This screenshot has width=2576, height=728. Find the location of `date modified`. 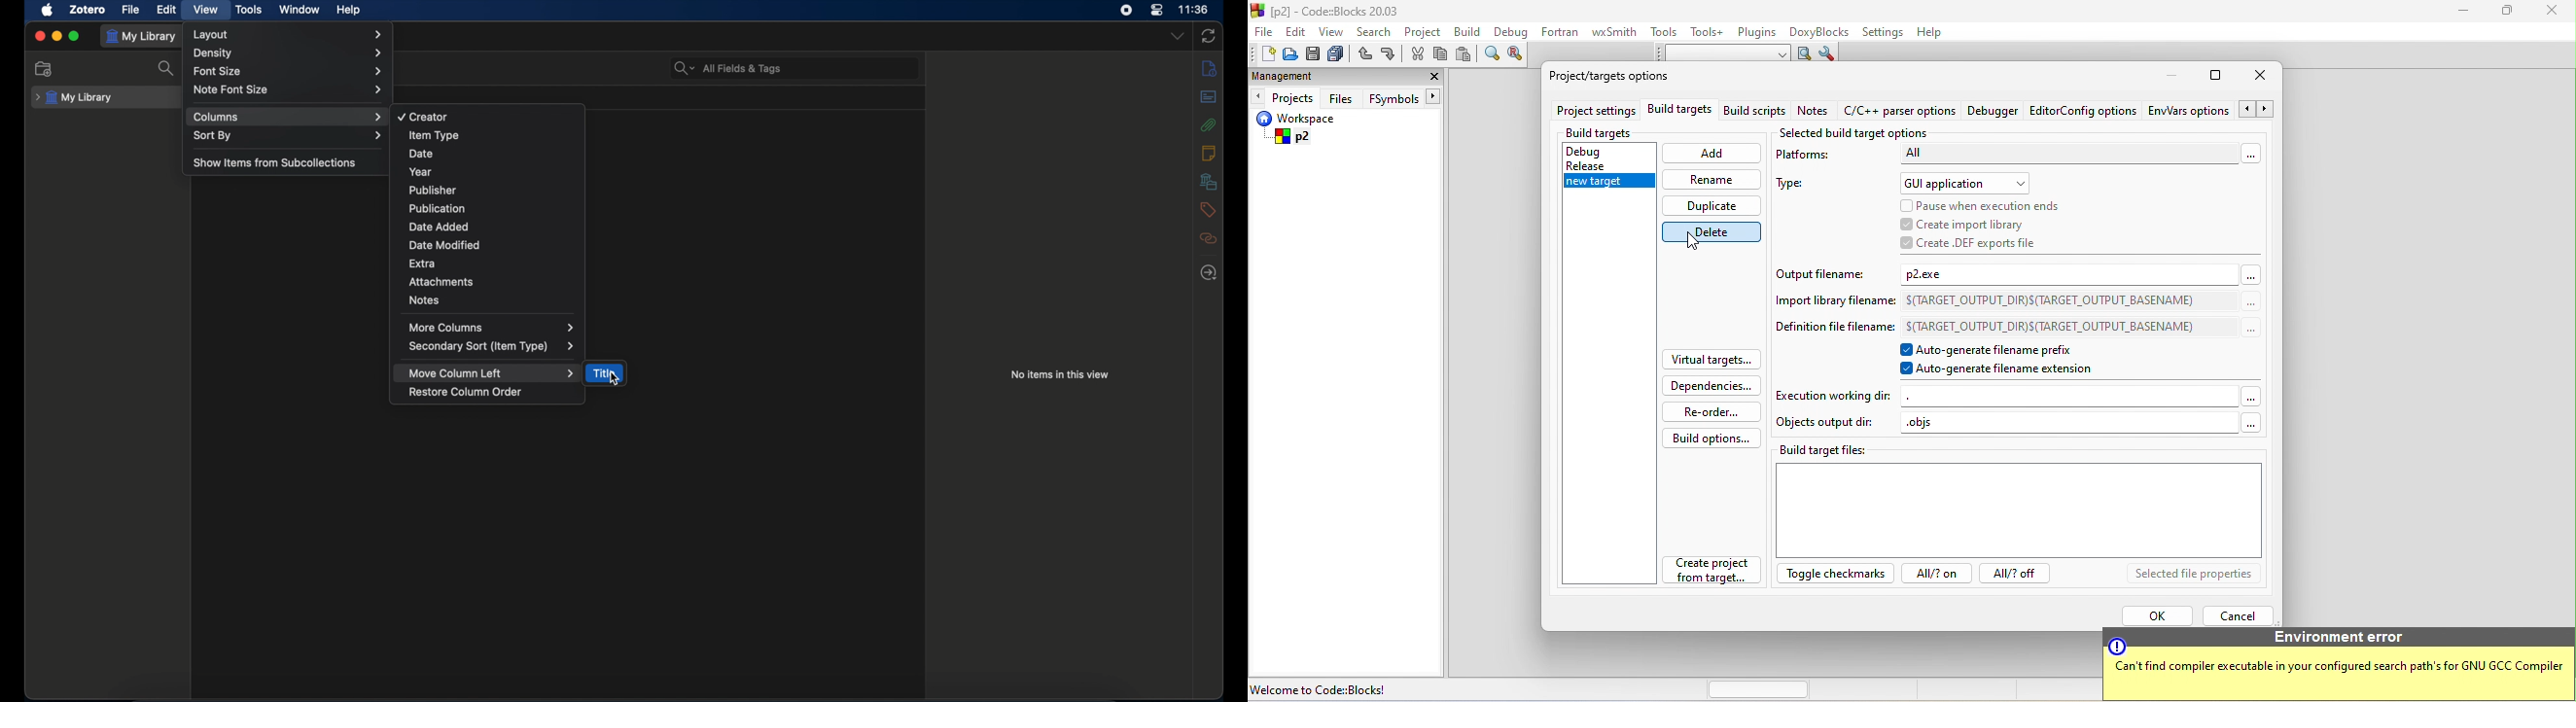

date modified is located at coordinates (446, 245).